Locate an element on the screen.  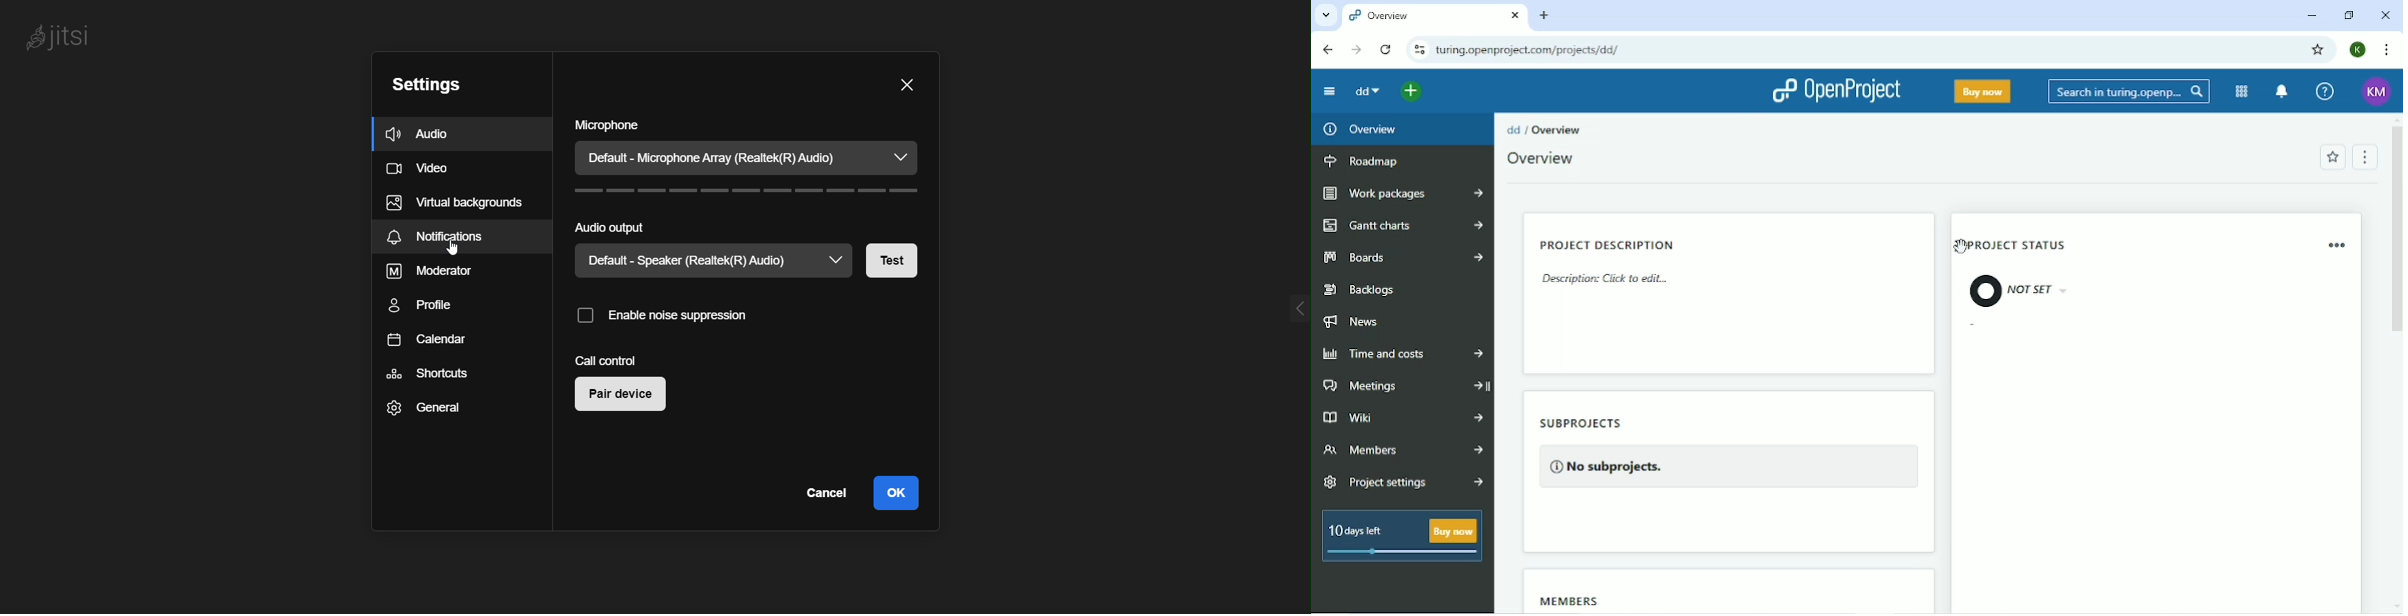
dd is located at coordinates (1514, 130).